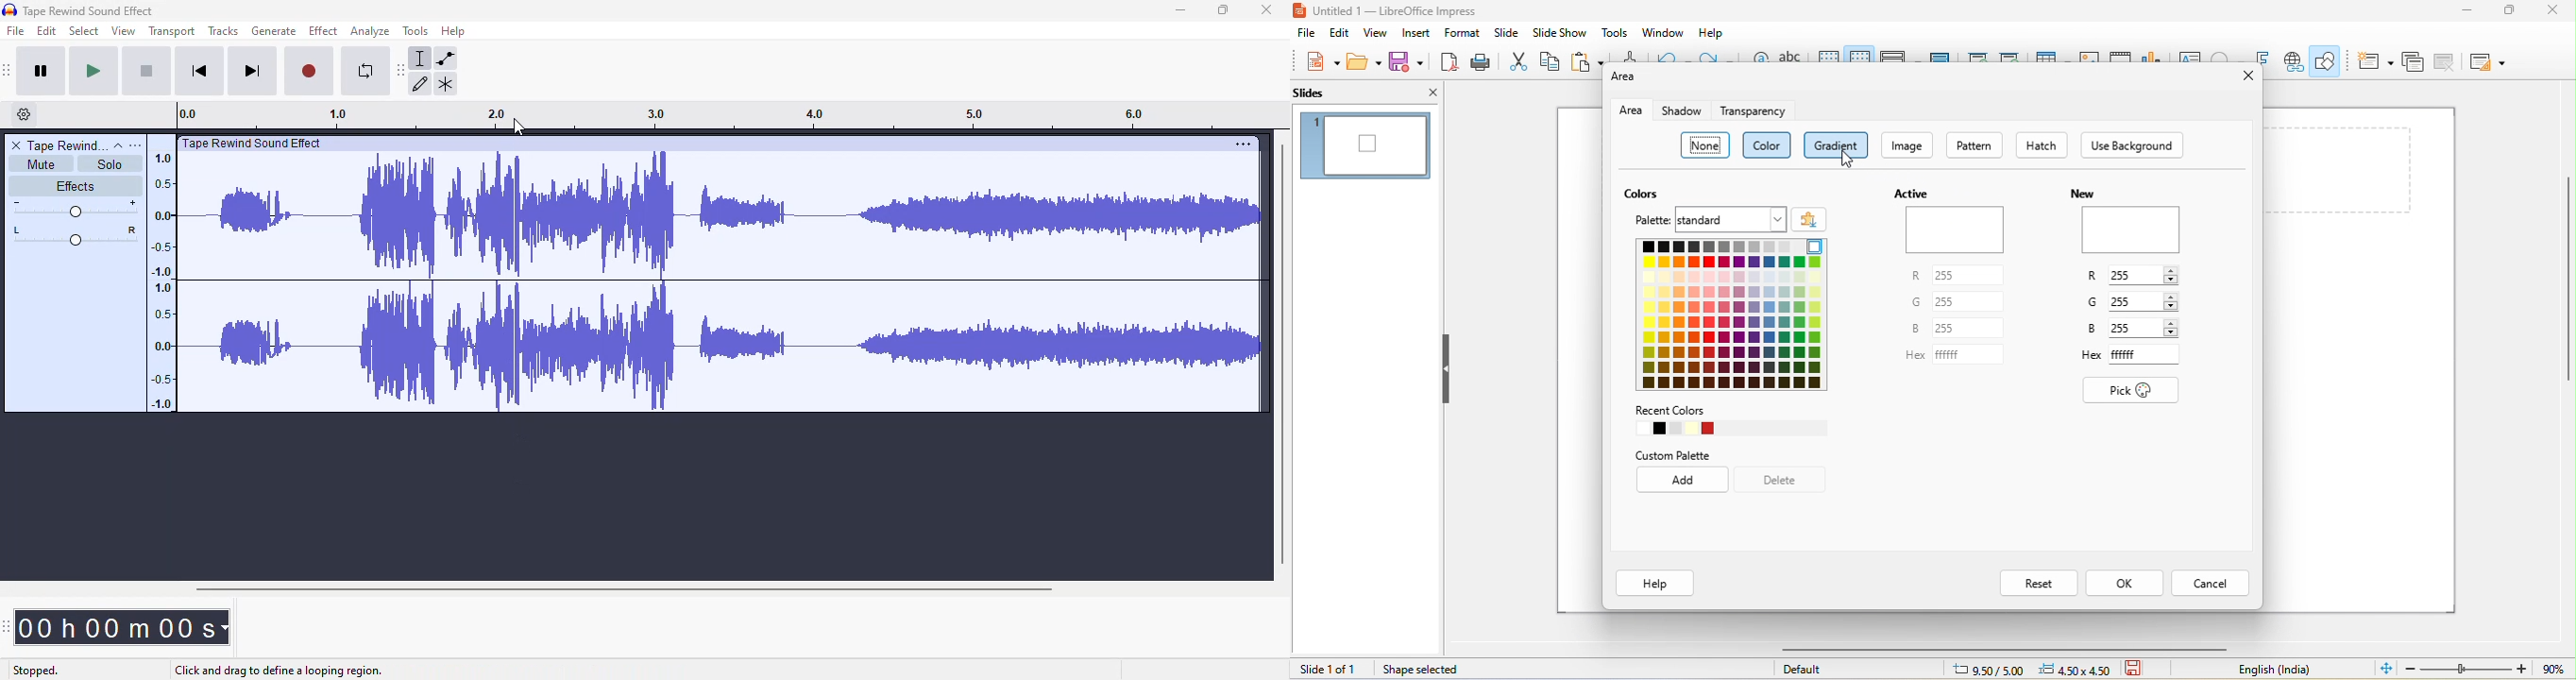 The width and height of the screenshot is (2576, 700). Describe the element at coordinates (1337, 91) in the screenshot. I see `slides` at that location.